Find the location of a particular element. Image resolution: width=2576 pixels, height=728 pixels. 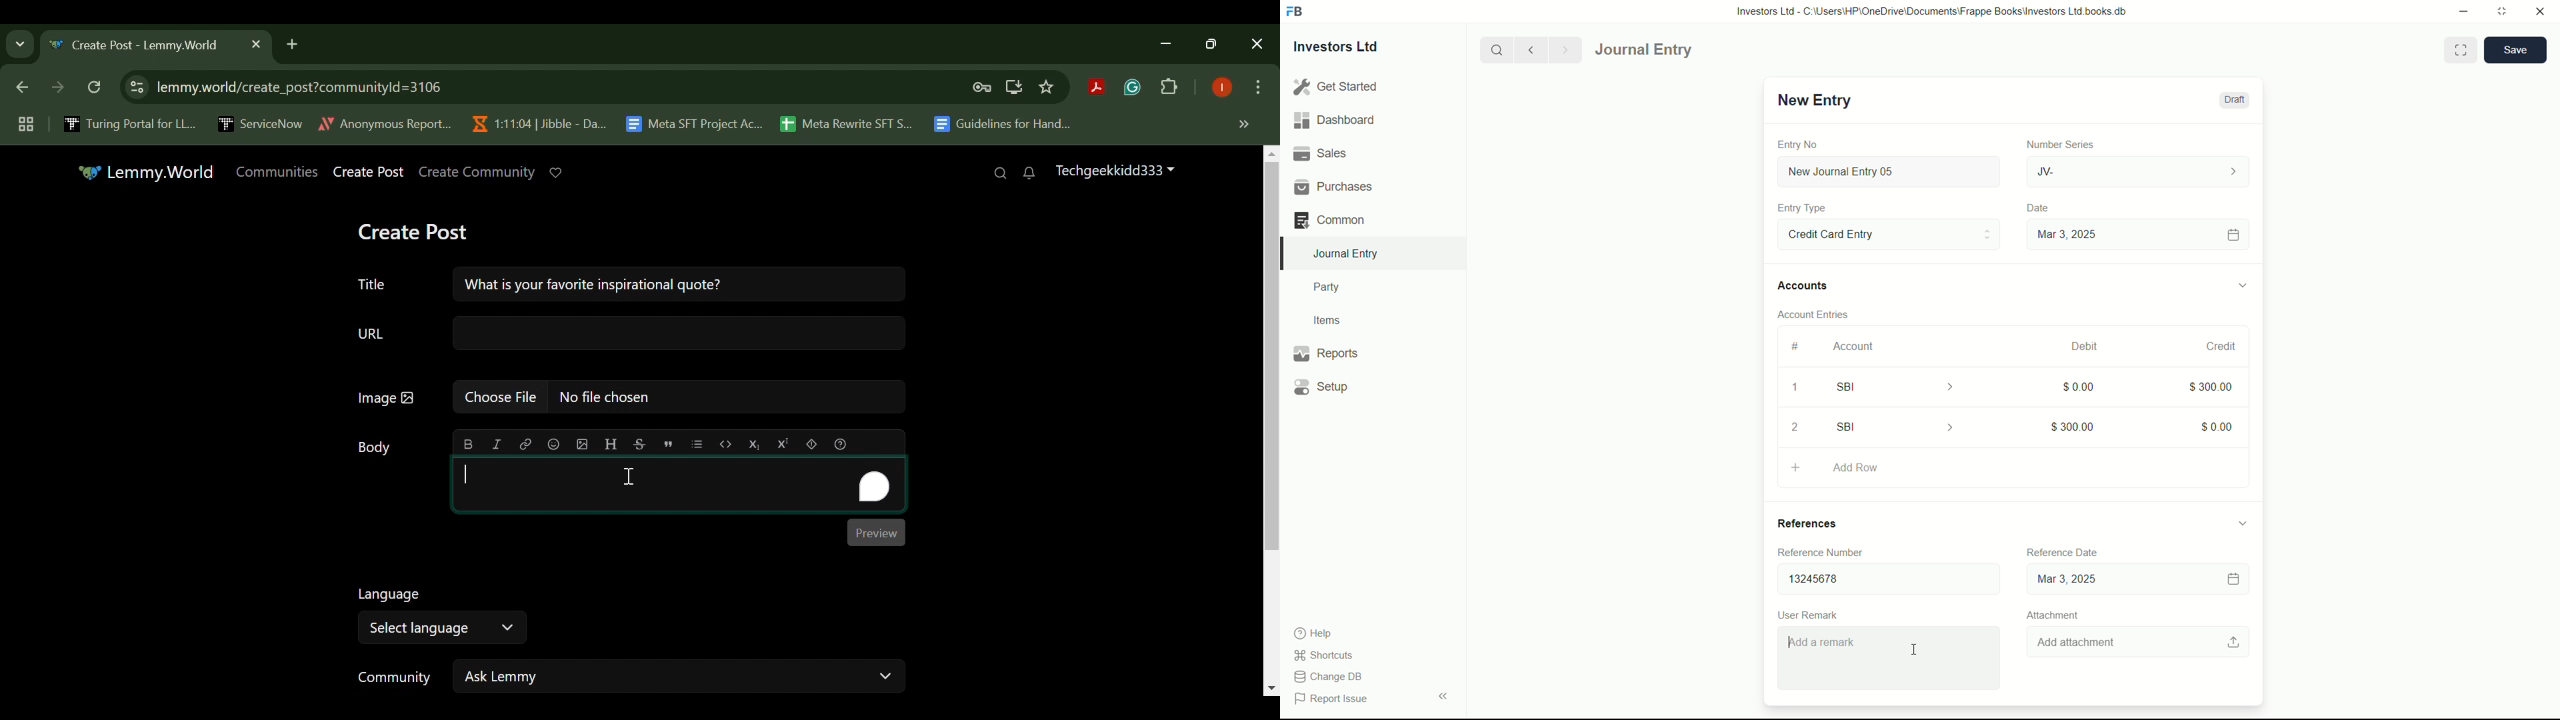

$0.00 is located at coordinates (2075, 386).